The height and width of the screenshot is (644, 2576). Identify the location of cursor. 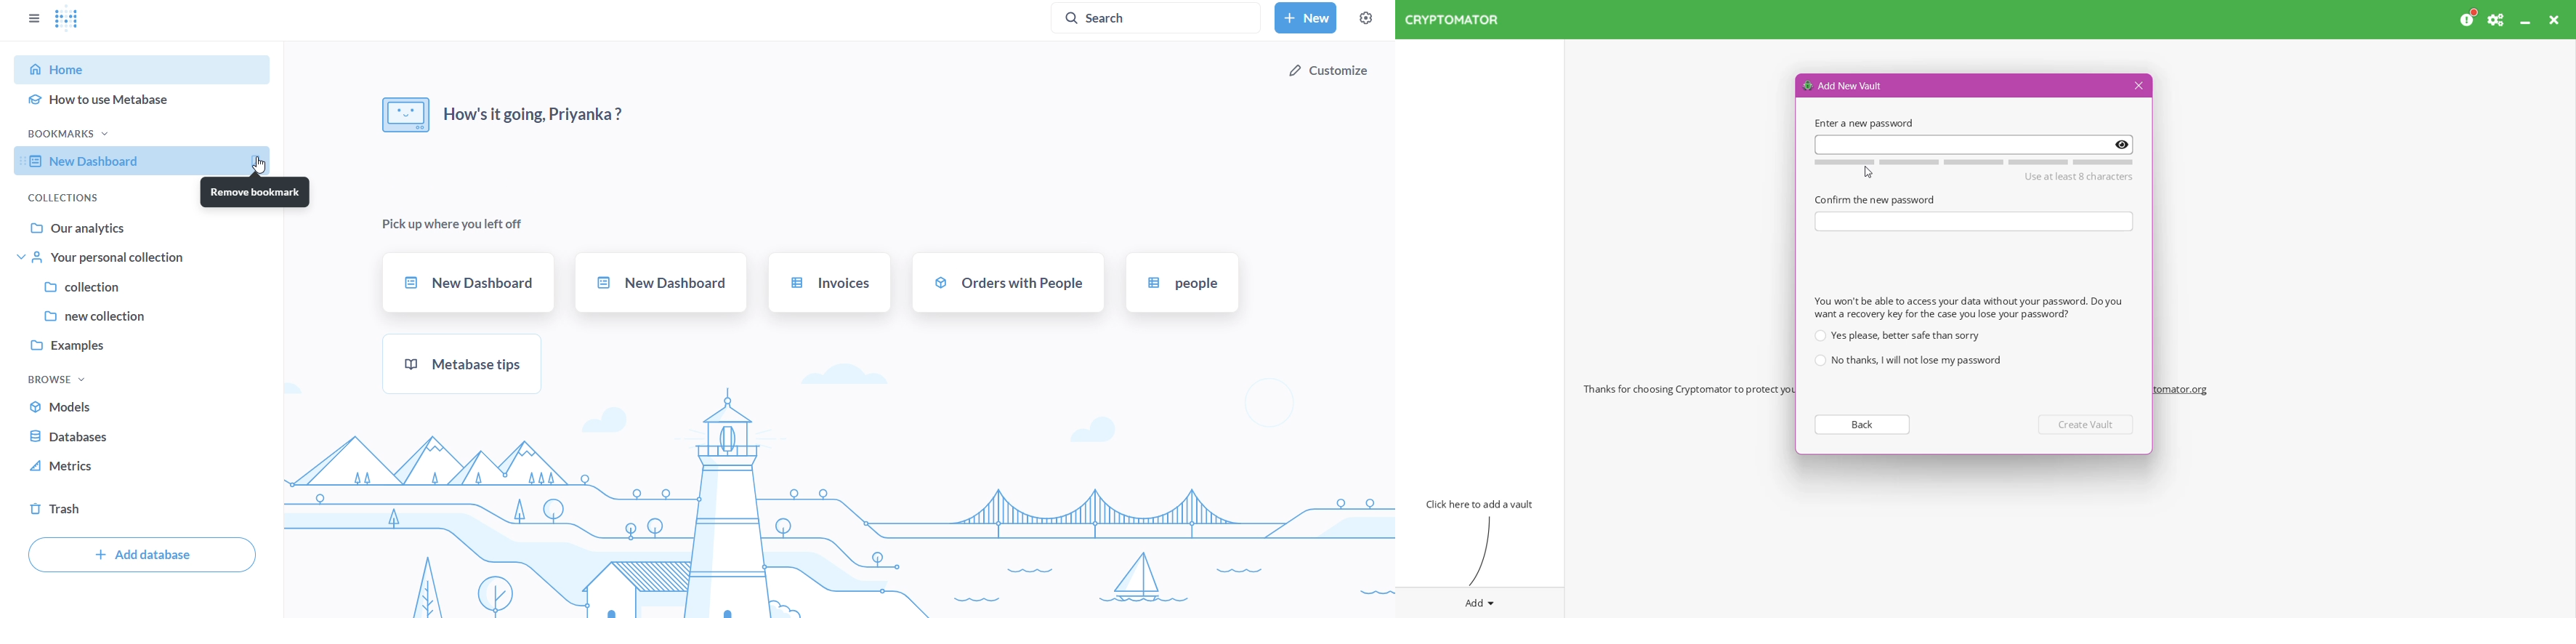
(263, 164).